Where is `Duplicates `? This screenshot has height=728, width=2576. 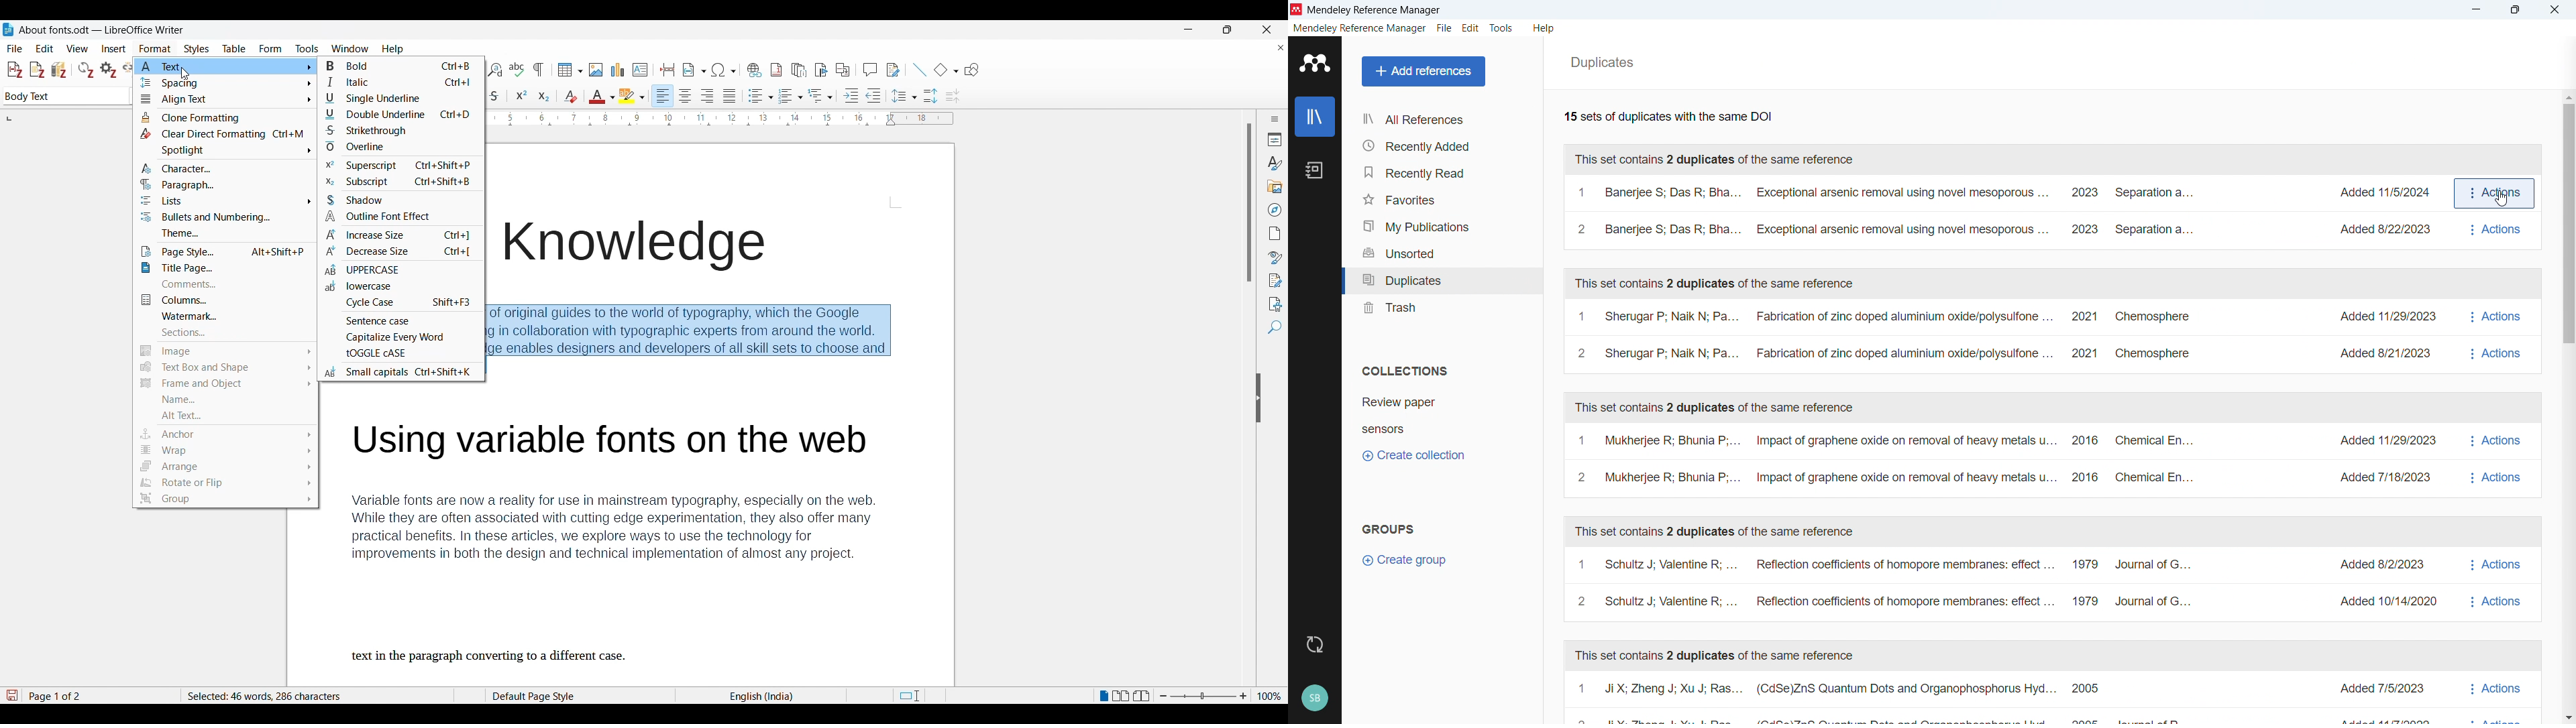
Duplicates  is located at coordinates (1601, 63).